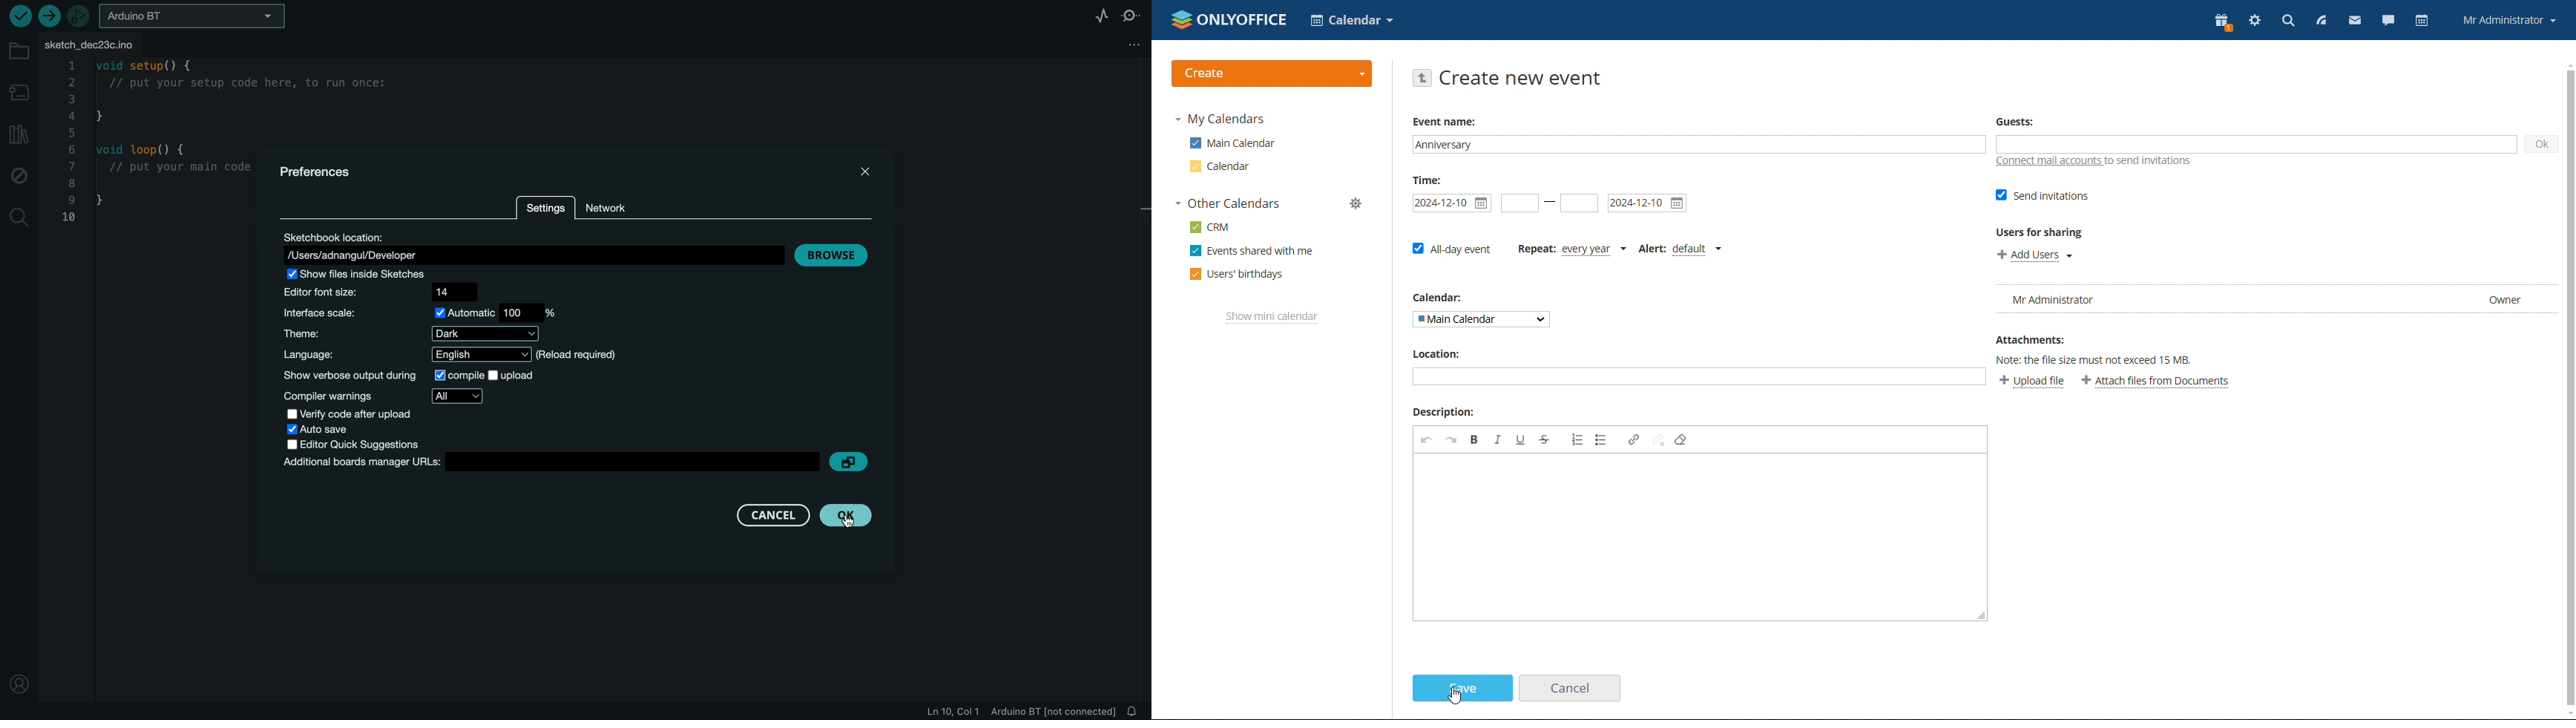 Image resolution: width=2576 pixels, height=728 pixels. Describe the element at coordinates (1462, 688) in the screenshot. I see `save` at that location.